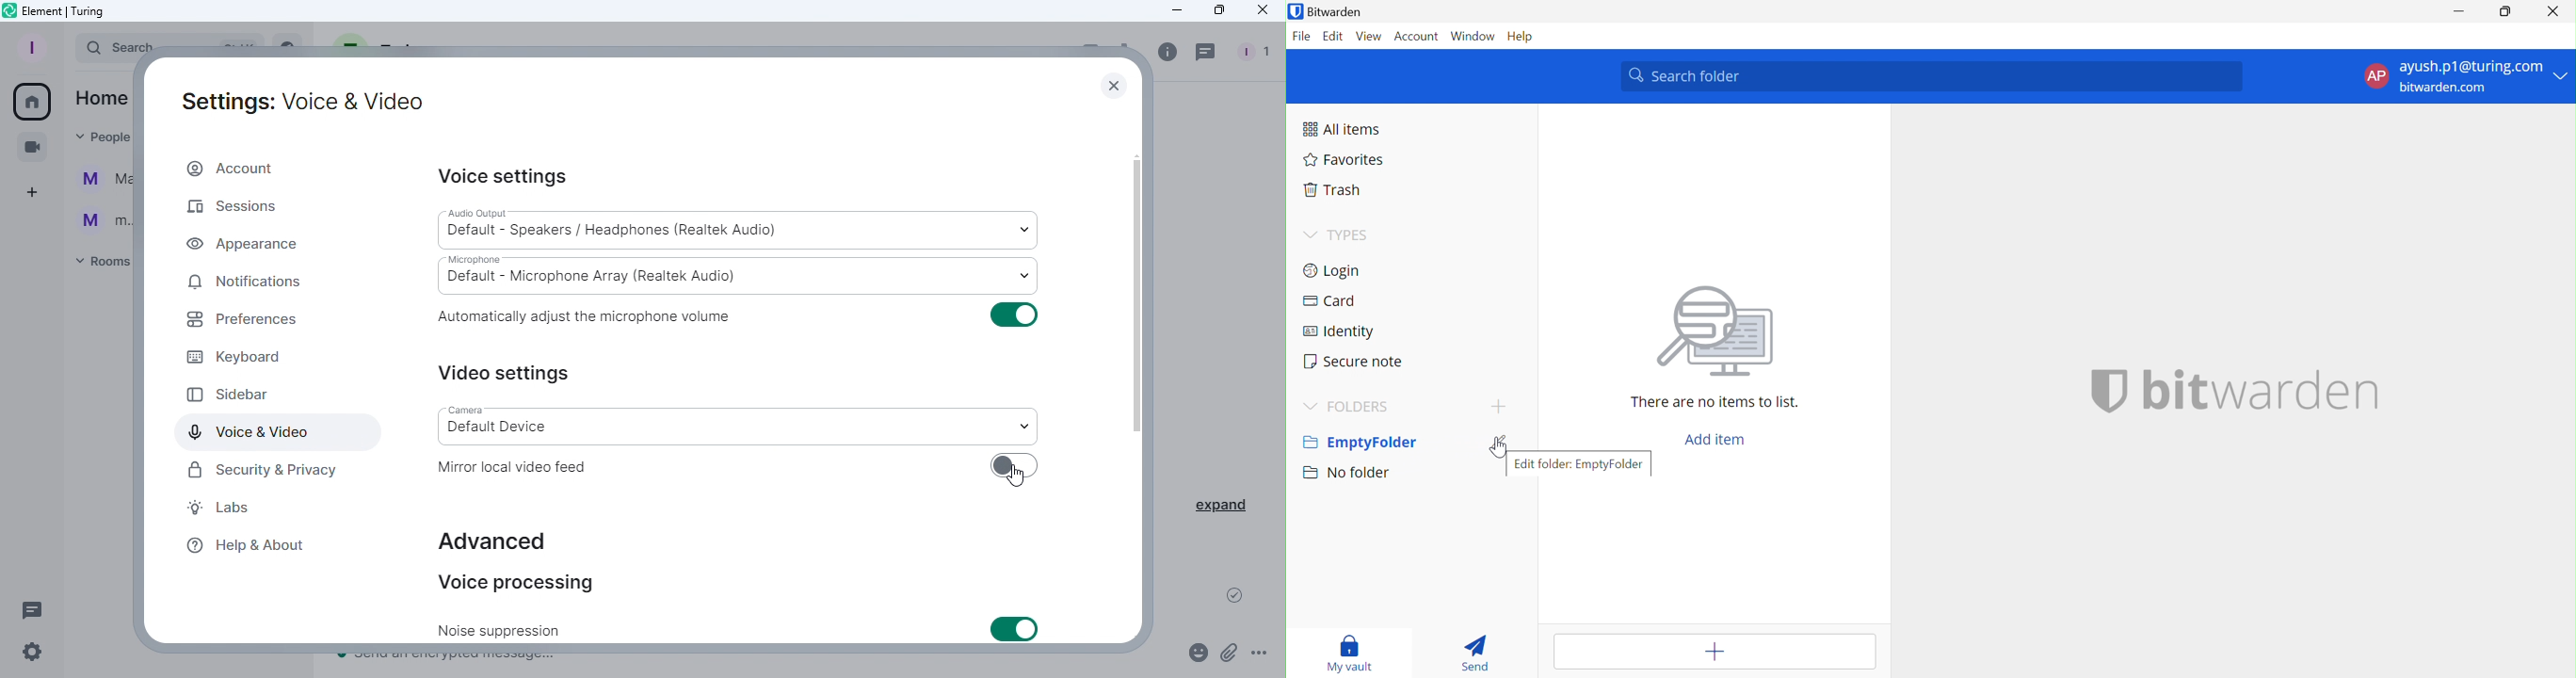 The height and width of the screenshot is (700, 2576). Describe the element at coordinates (739, 228) in the screenshot. I see `Audio output` at that location.